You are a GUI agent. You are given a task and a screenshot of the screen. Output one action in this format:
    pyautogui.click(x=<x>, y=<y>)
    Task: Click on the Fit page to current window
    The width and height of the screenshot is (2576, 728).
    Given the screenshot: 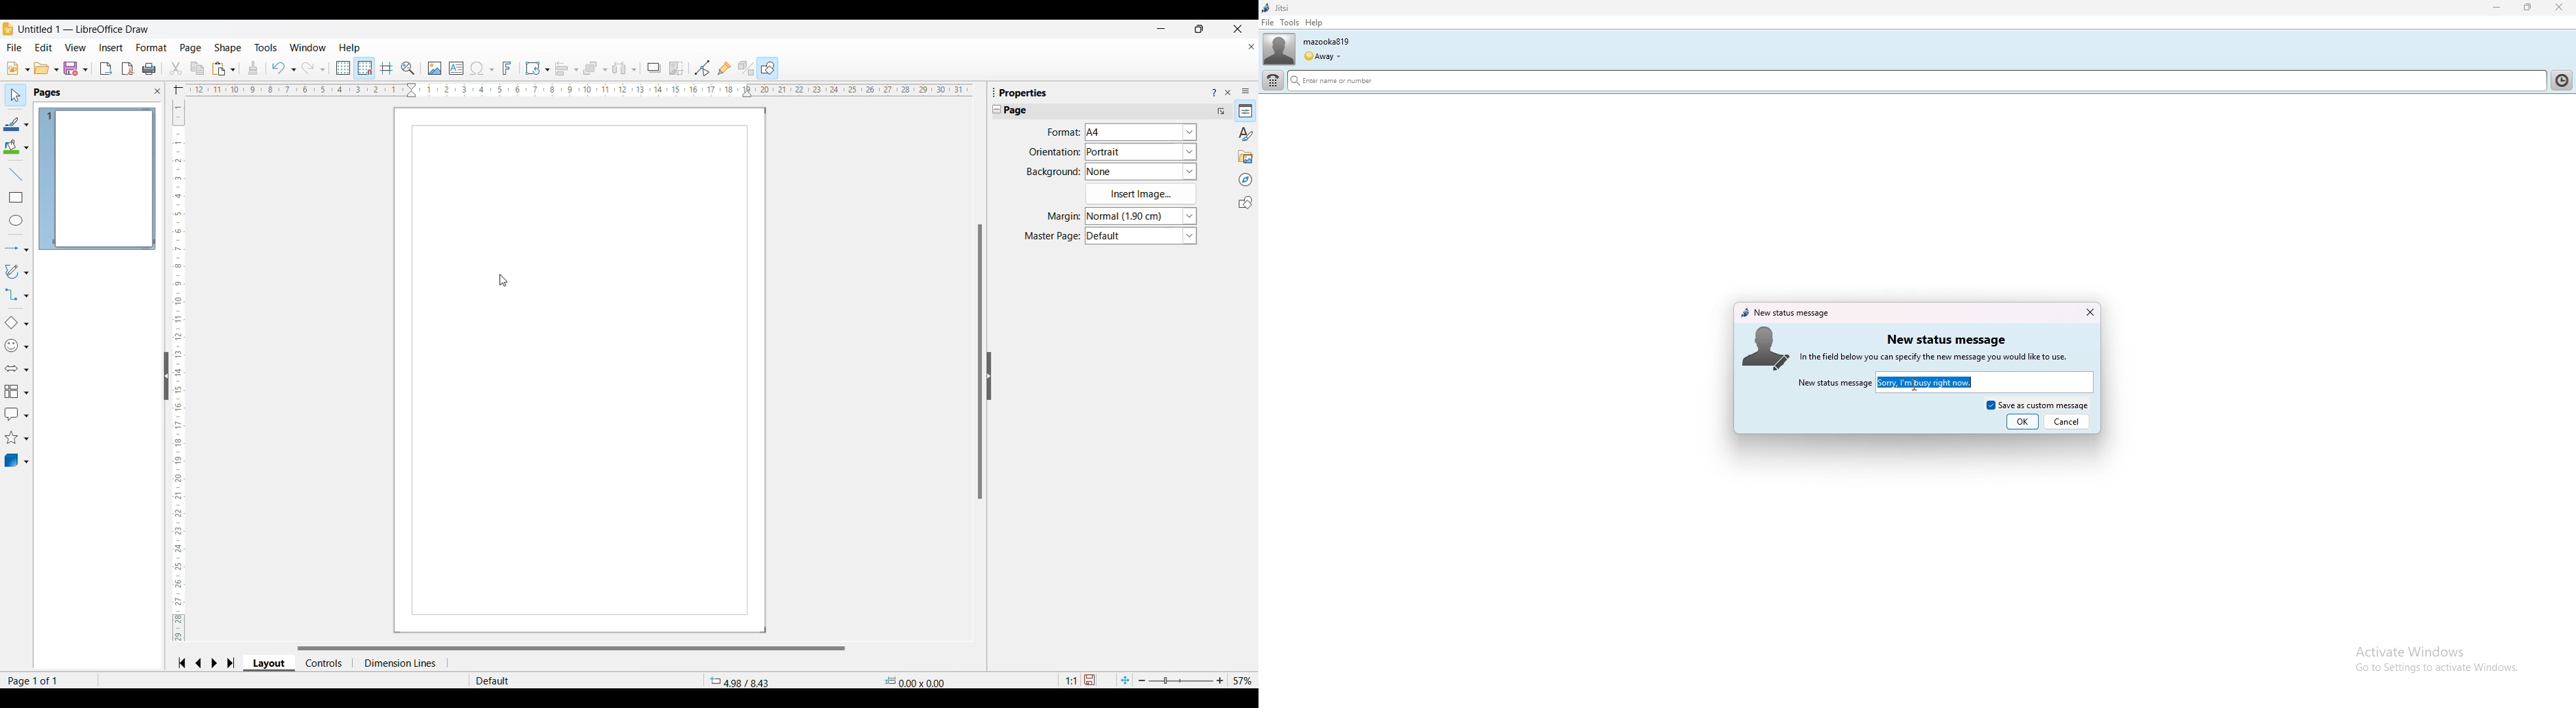 What is the action you would take?
    pyautogui.click(x=1126, y=678)
    